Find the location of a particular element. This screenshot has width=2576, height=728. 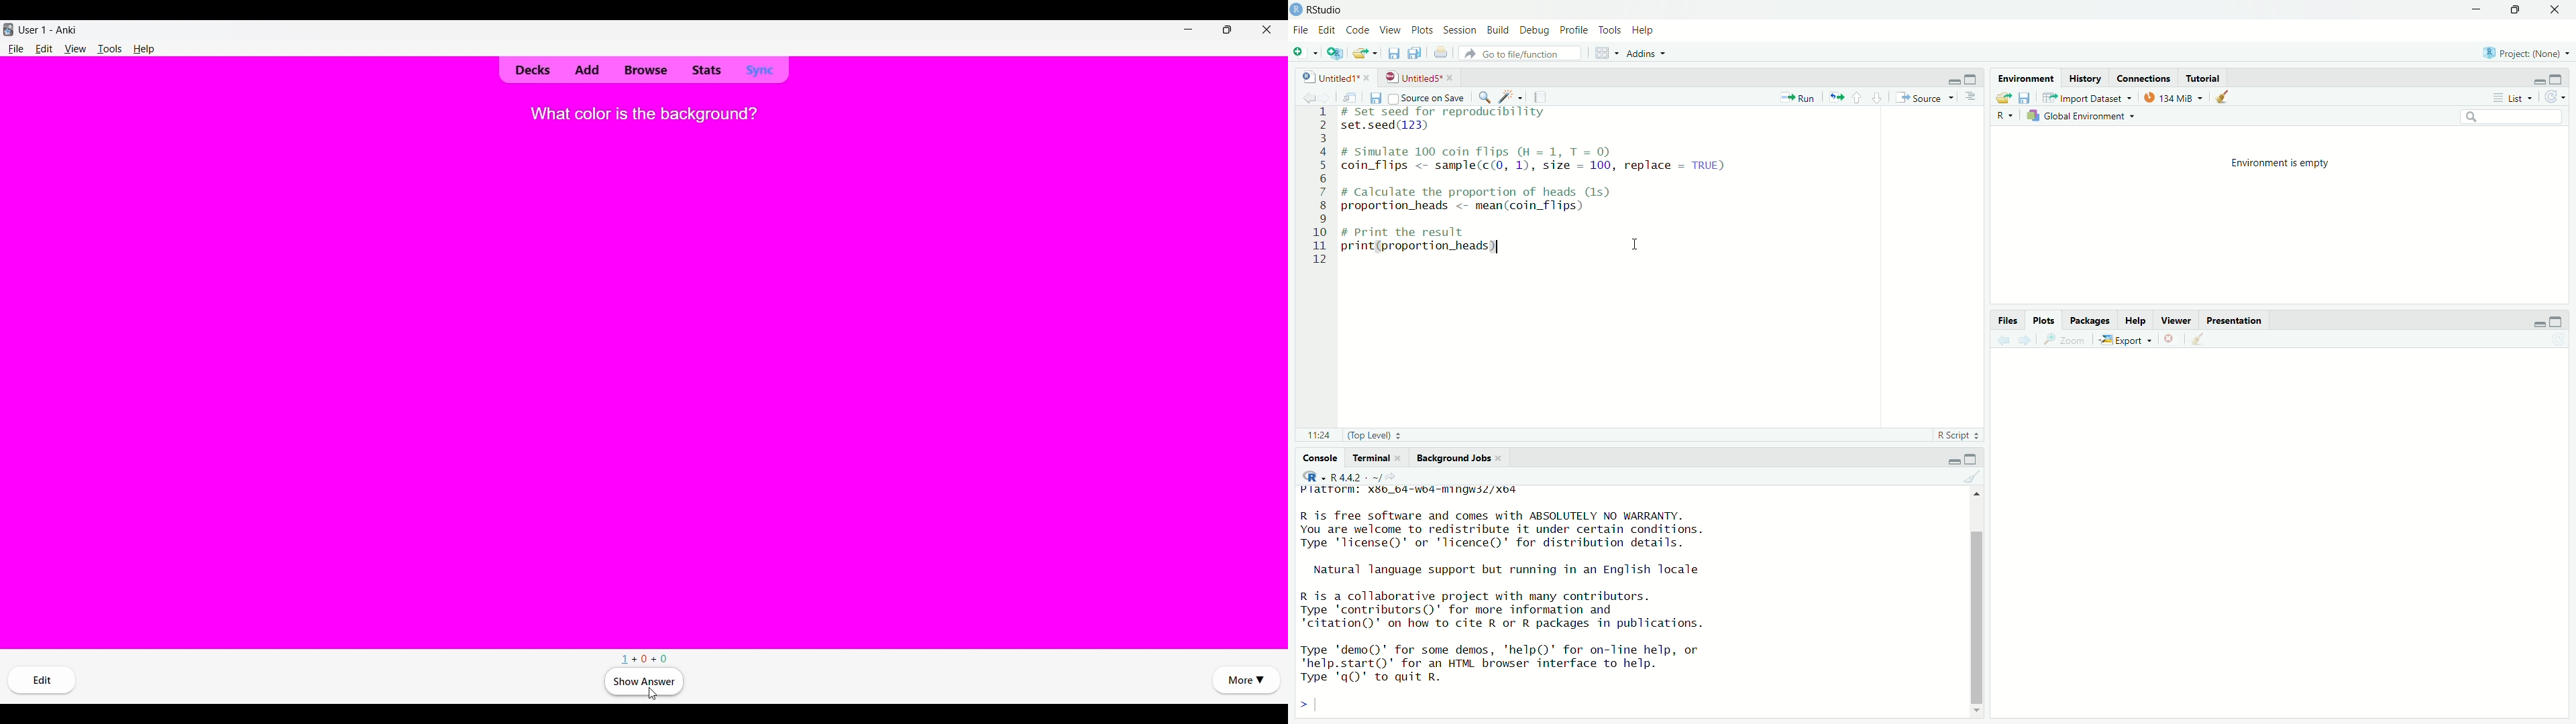

go to previous section/chunk is located at coordinates (1858, 98).